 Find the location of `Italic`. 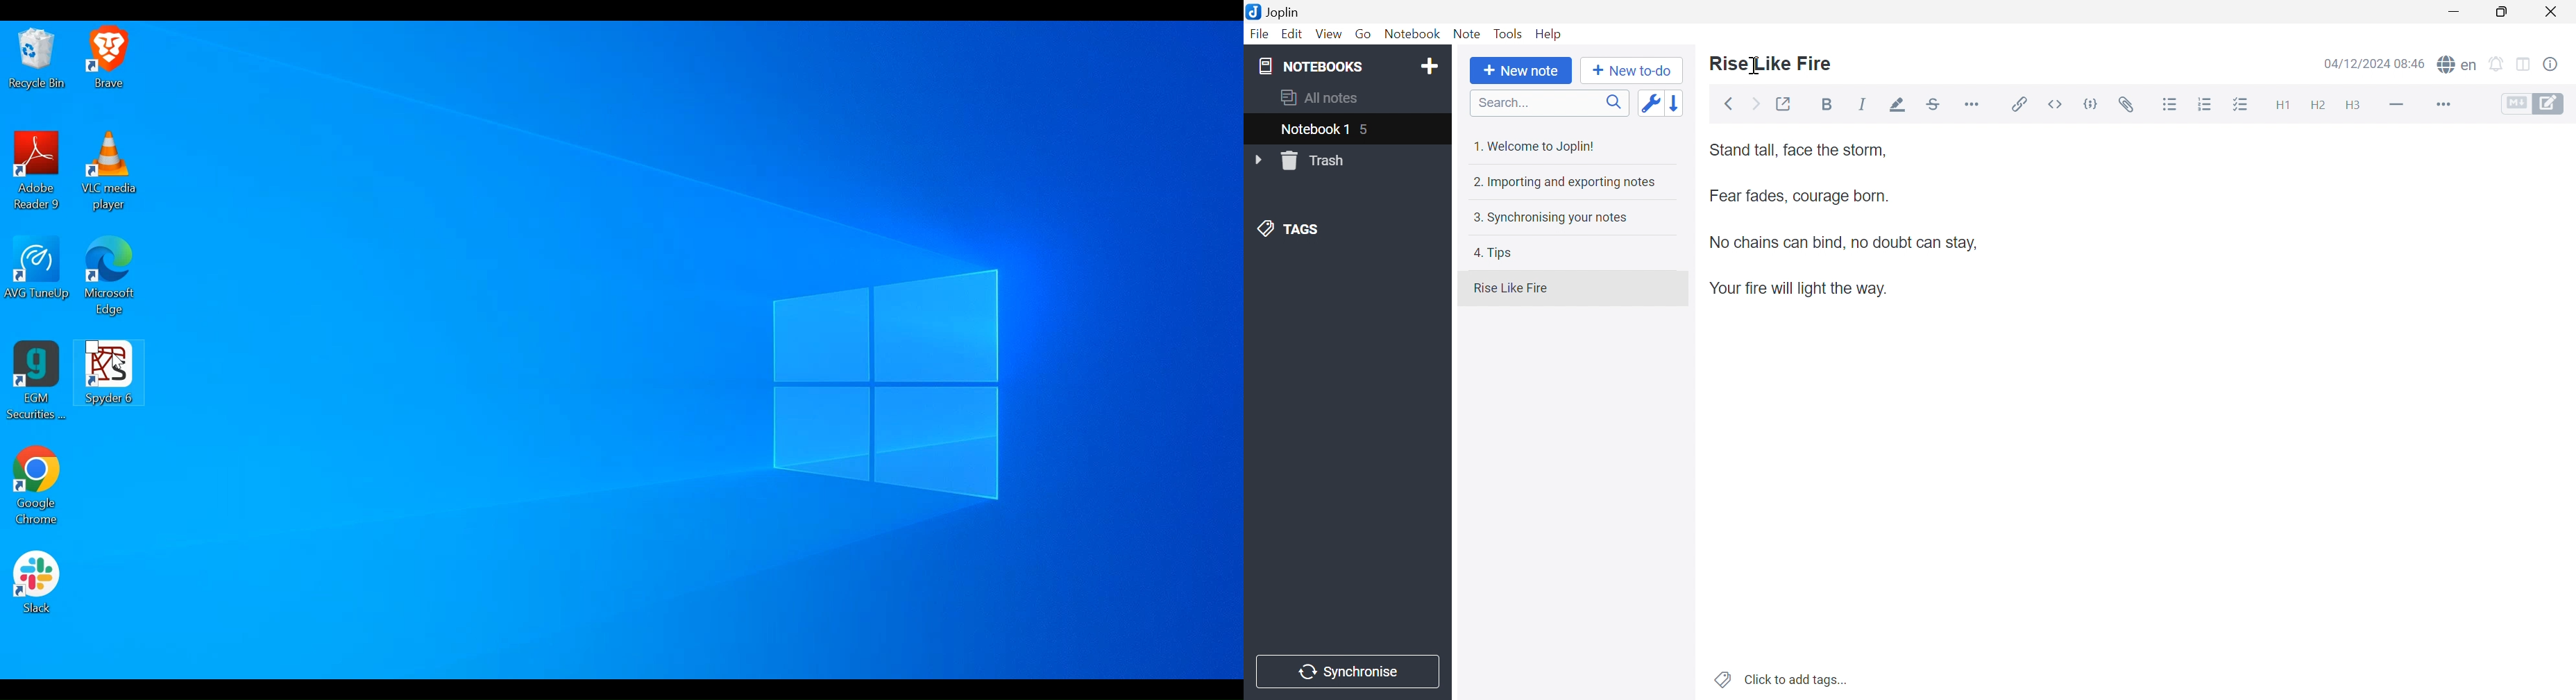

Italic is located at coordinates (1862, 103).